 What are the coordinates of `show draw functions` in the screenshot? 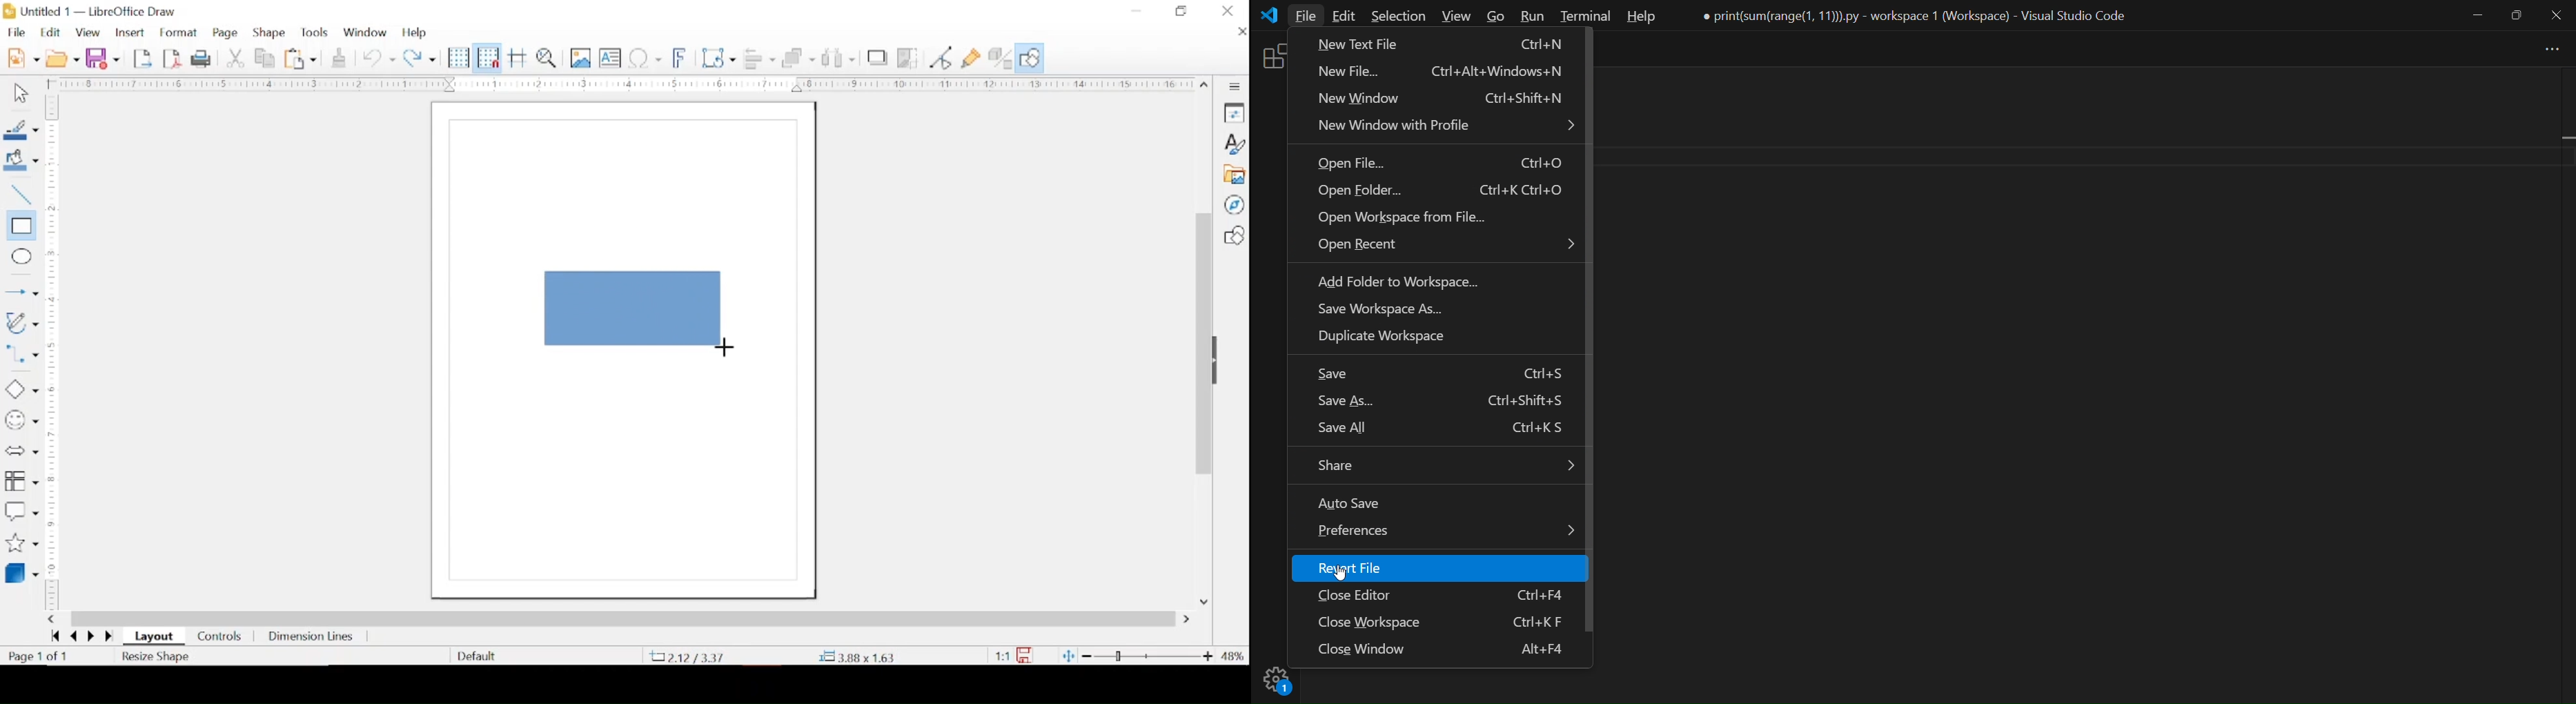 It's located at (972, 59).